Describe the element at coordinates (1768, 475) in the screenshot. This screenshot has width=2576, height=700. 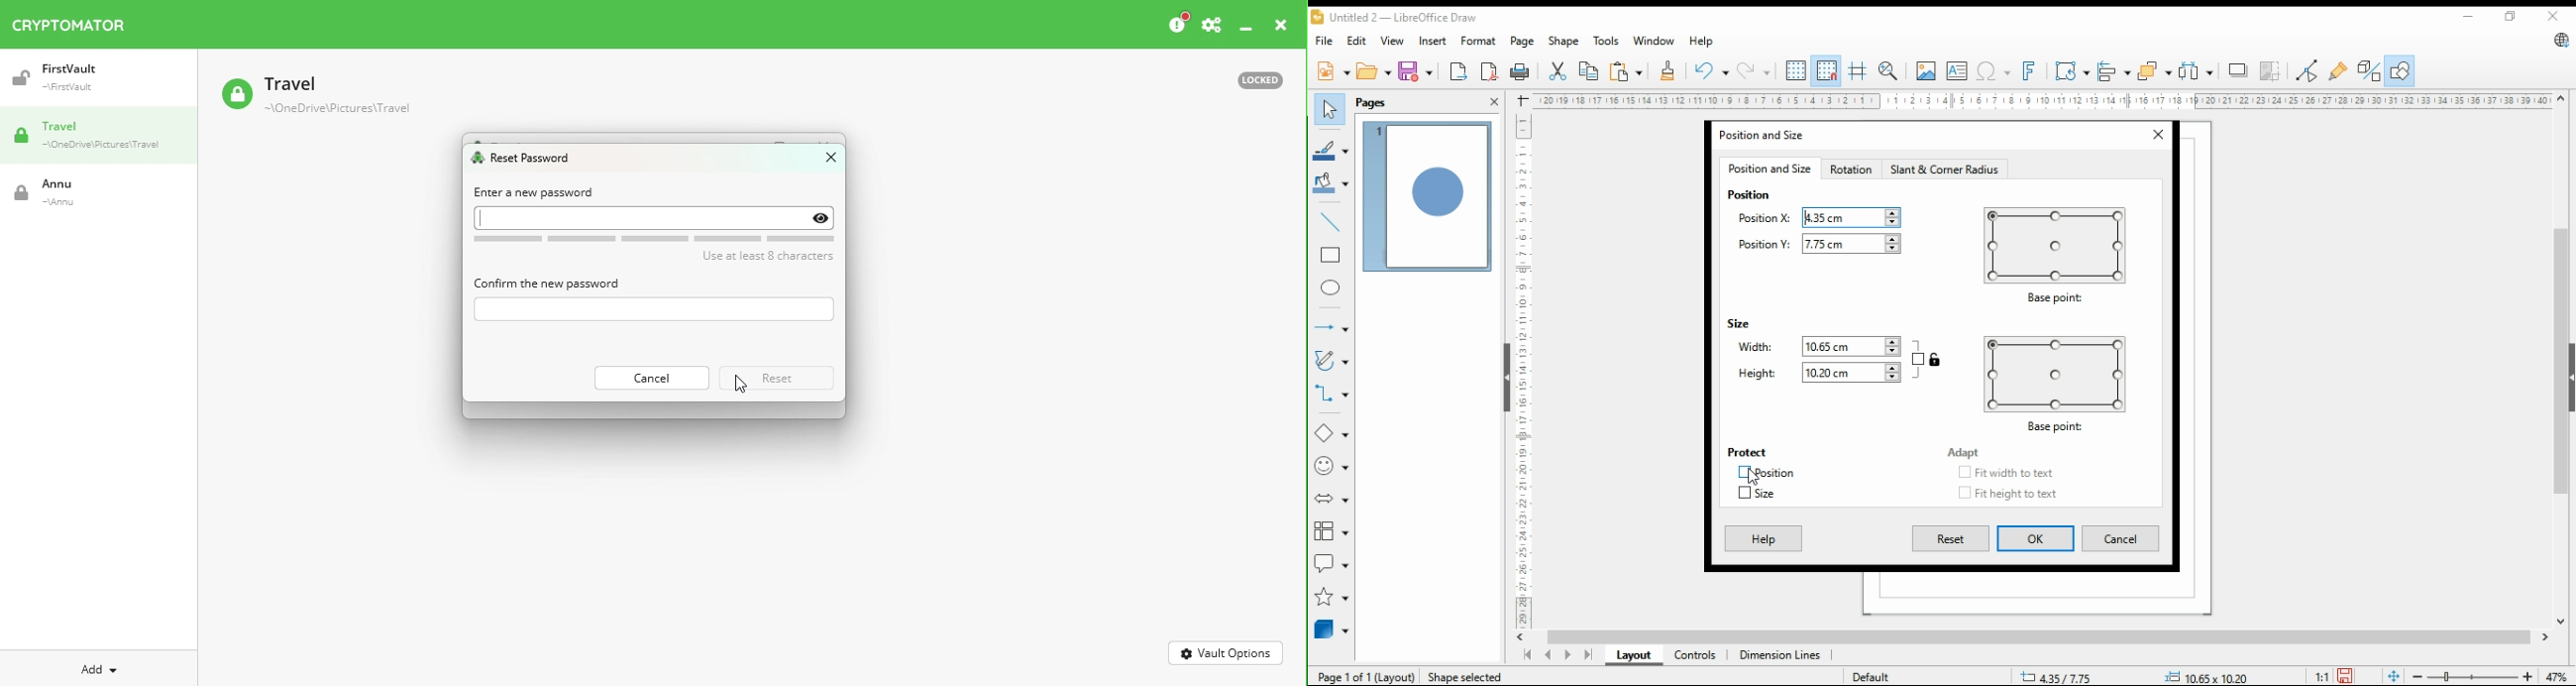
I see `position` at that location.